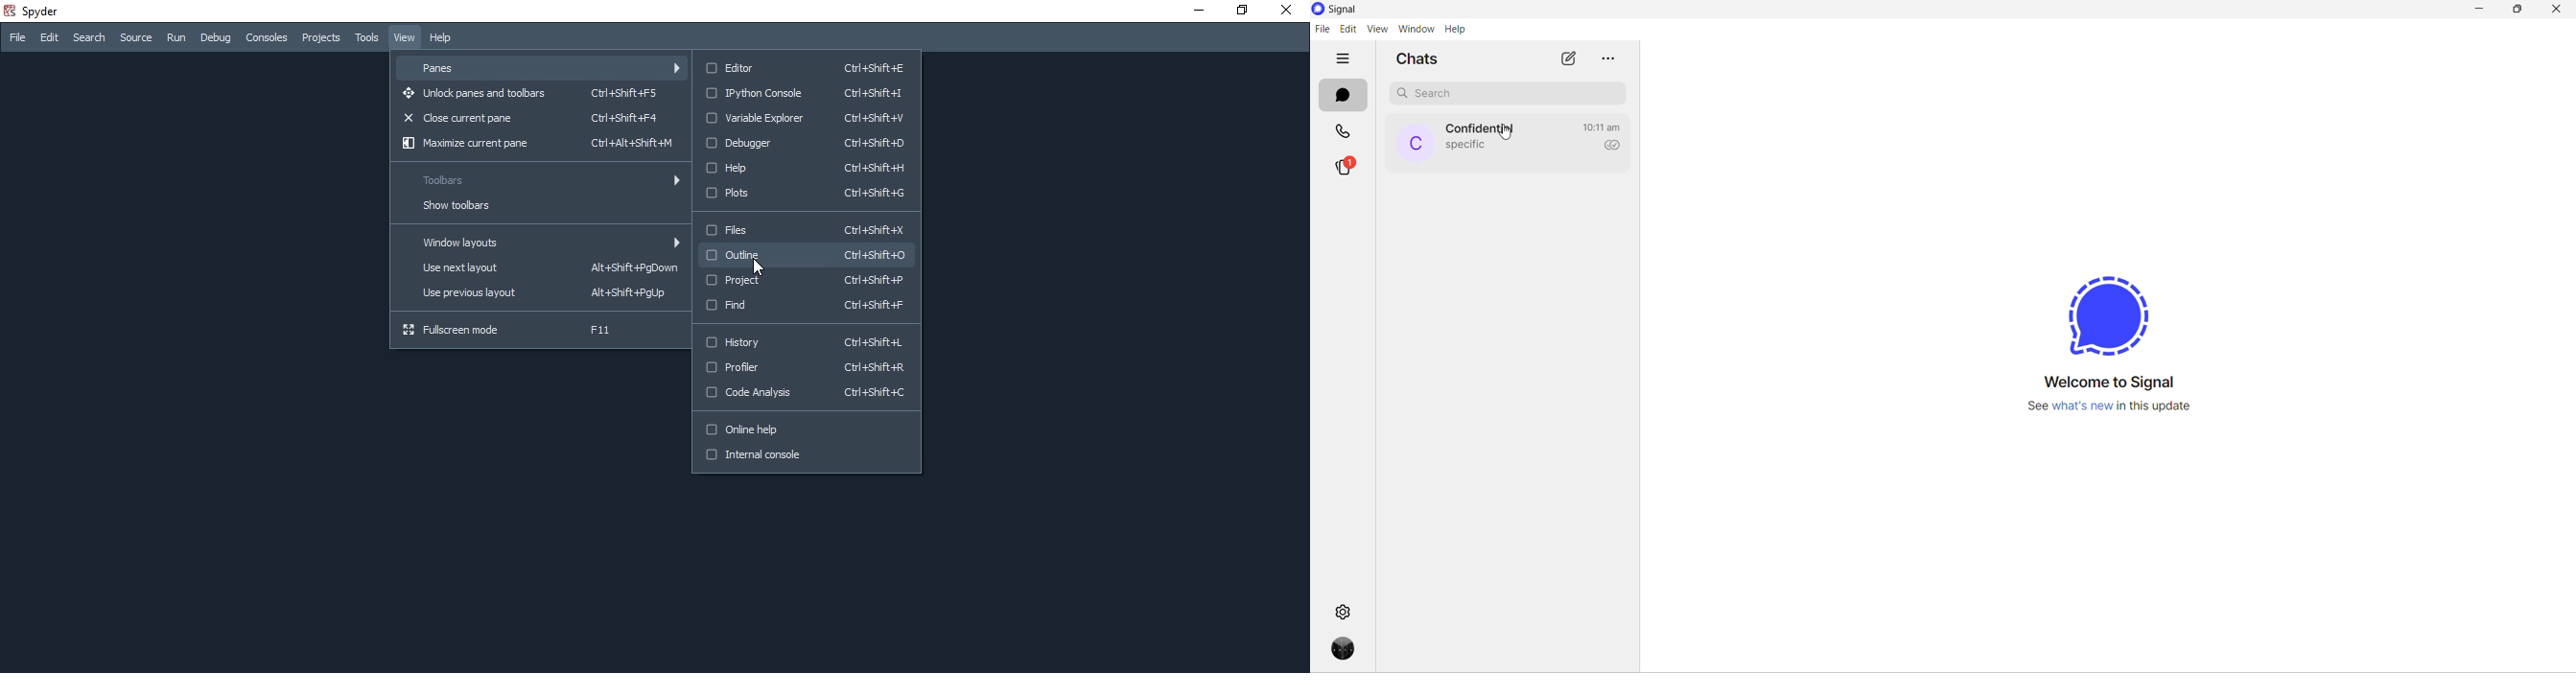  I want to click on Tools, so click(365, 36).